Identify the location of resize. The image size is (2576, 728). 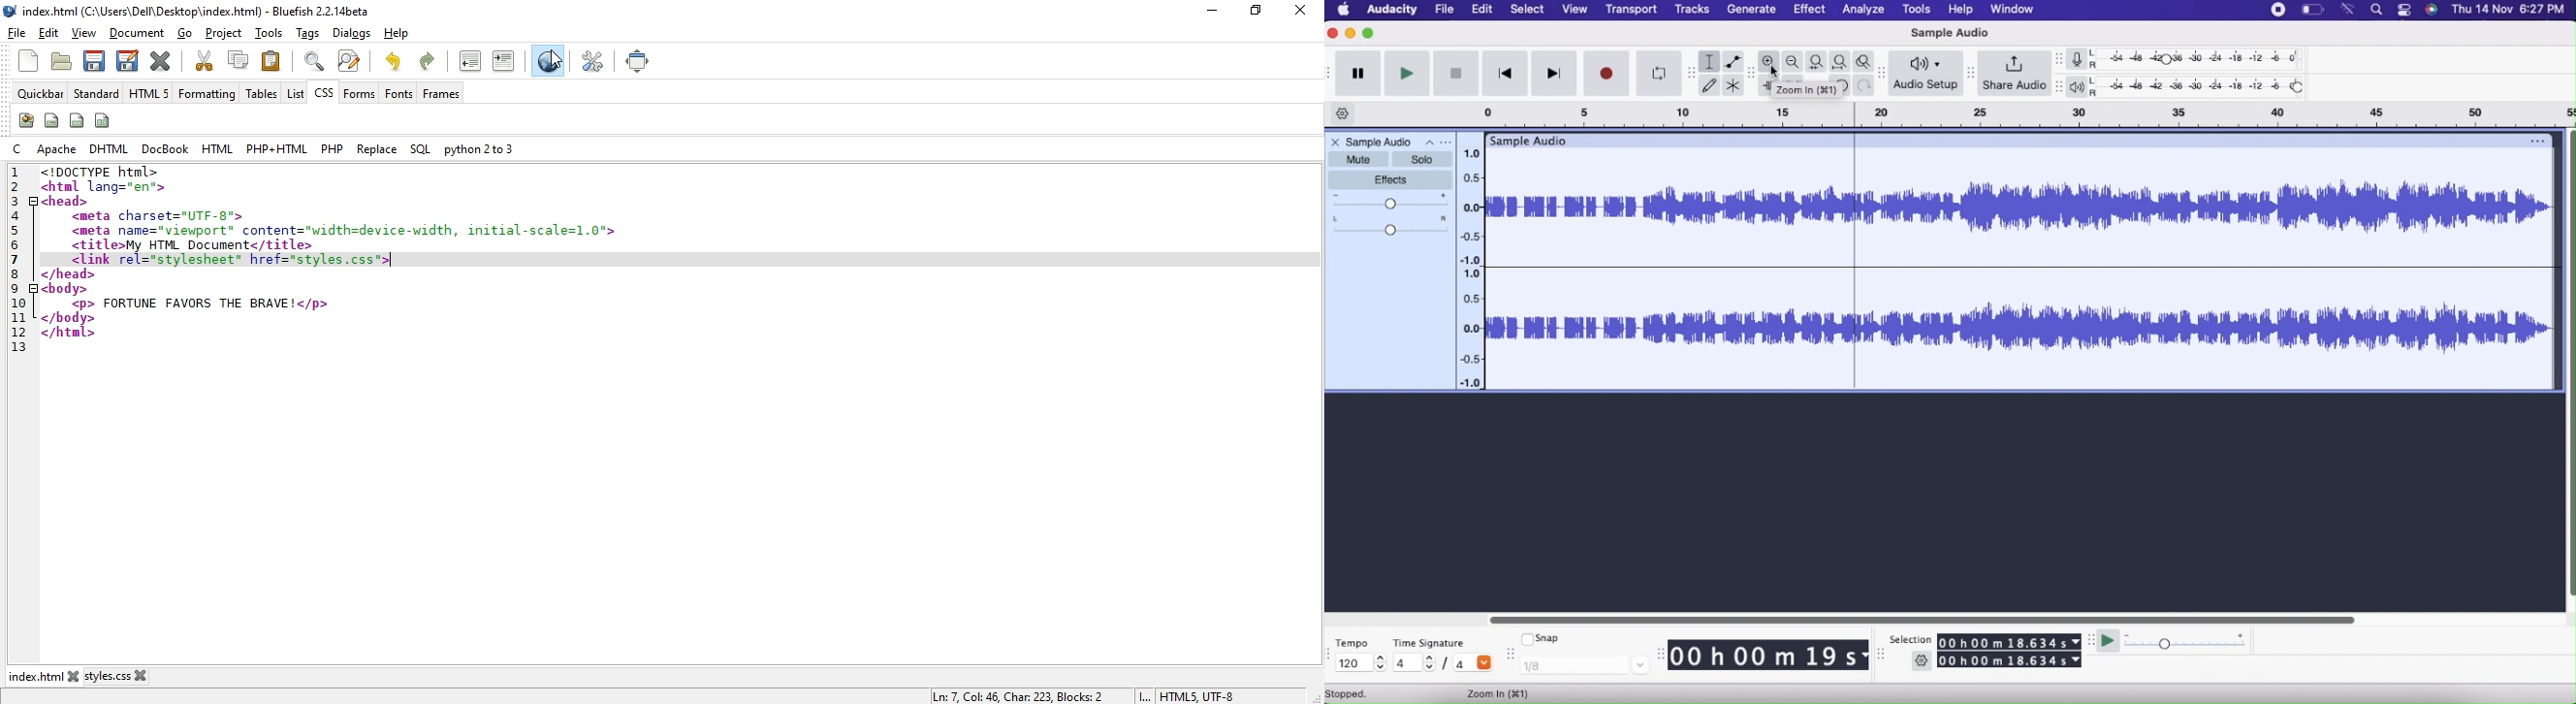
(1661, 653).